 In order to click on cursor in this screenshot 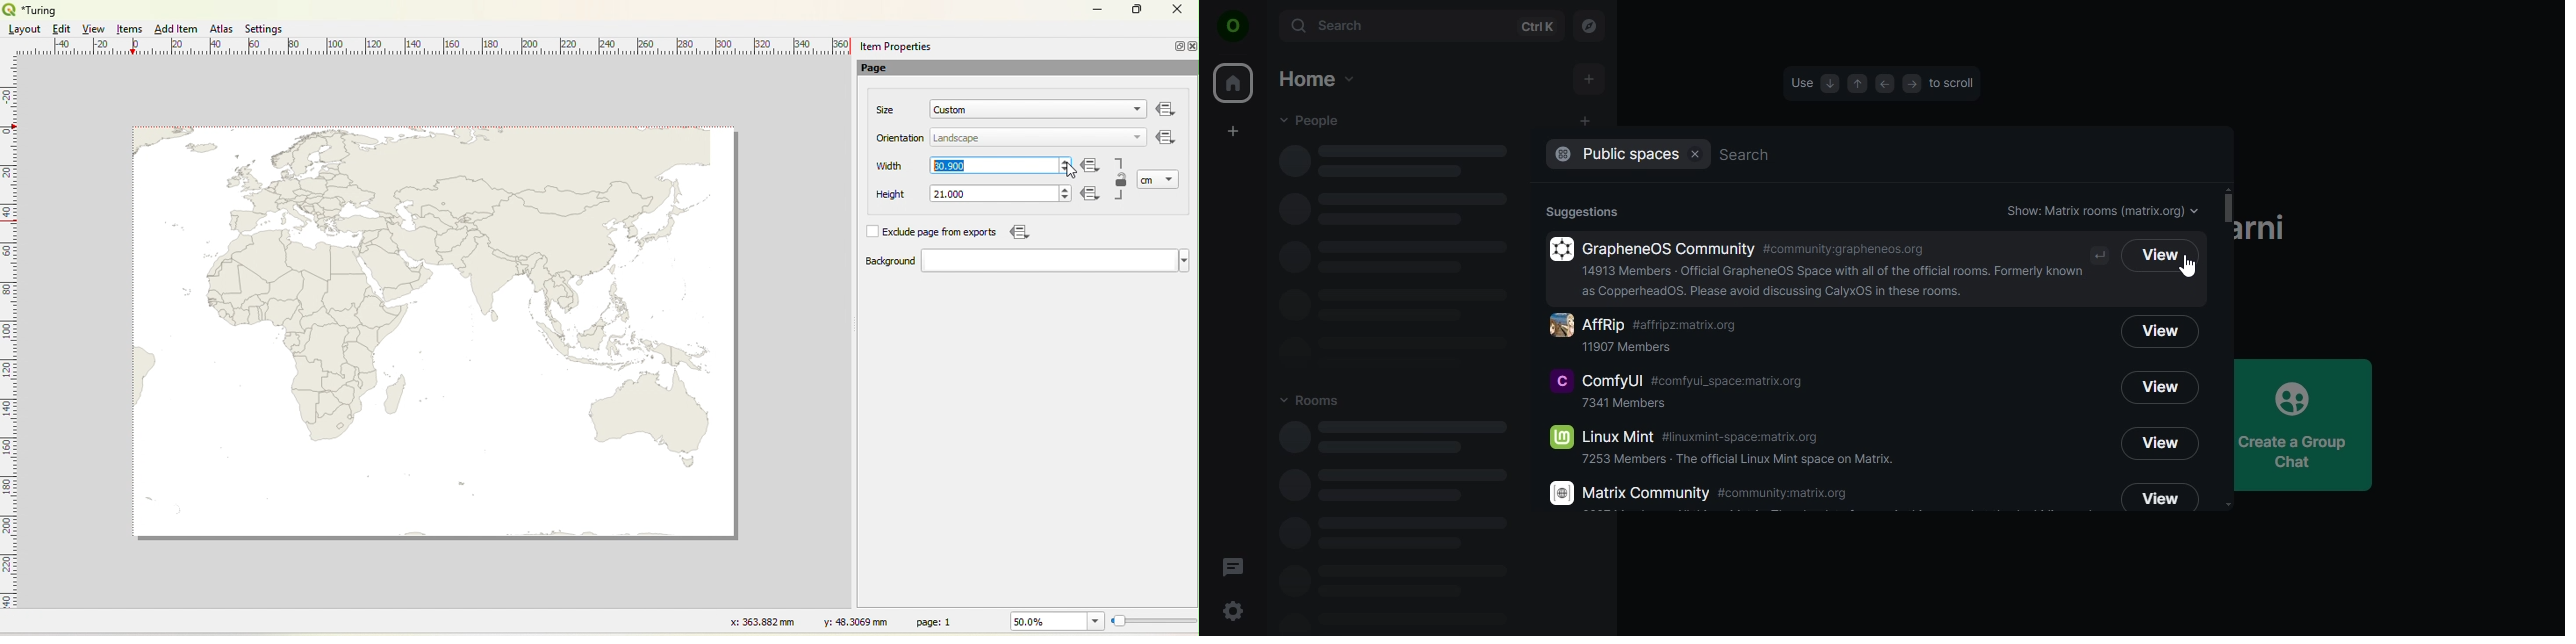, I will do `click(2187, 268)`.